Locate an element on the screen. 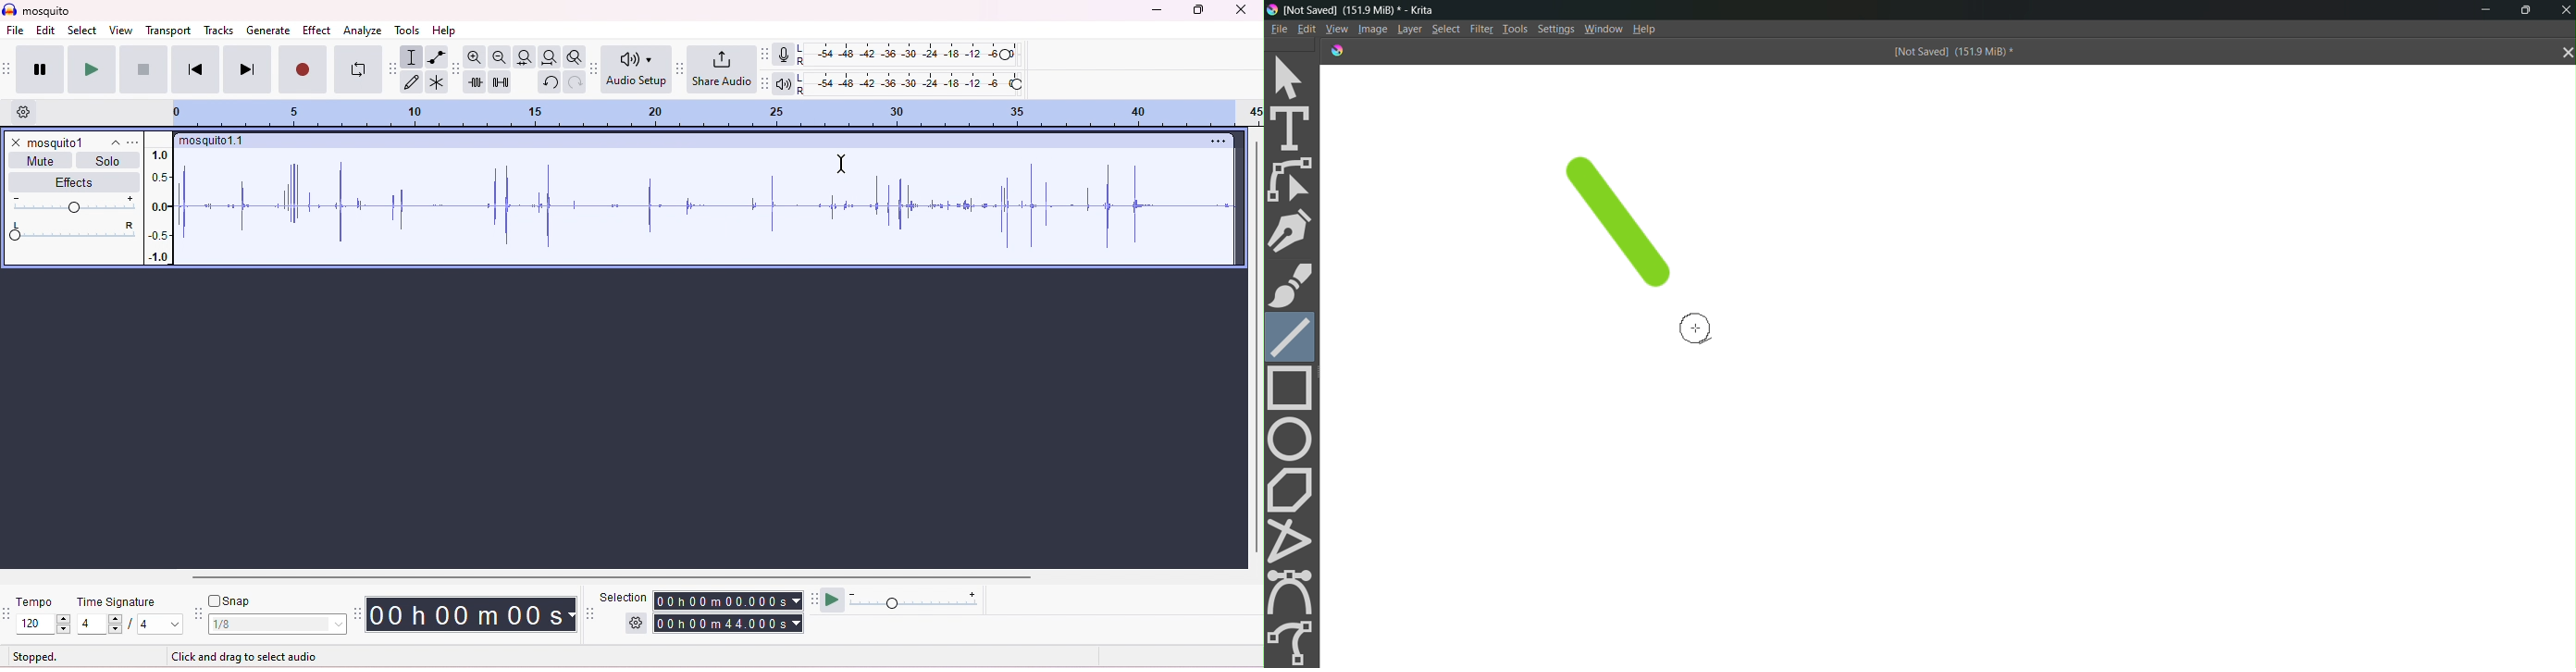 The height and width of the screenshot is (672, 2576). Image is located at coordinates (1370, 30).